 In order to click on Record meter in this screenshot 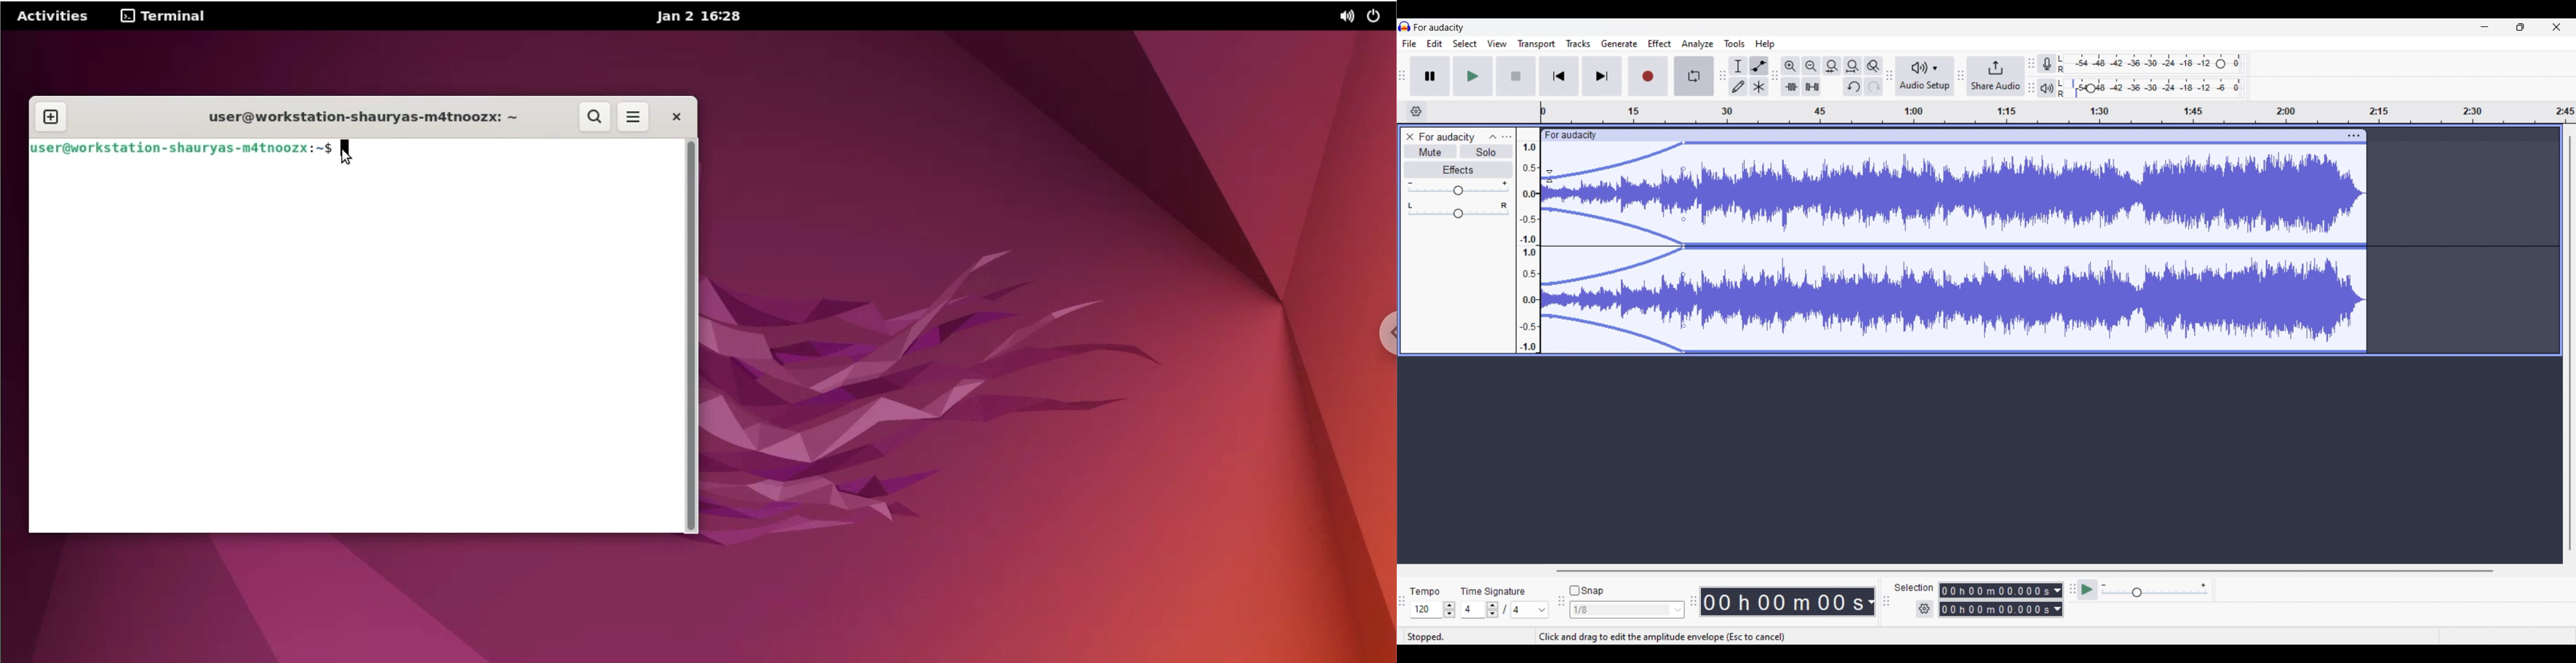, I will do `click(2047, 63)`.